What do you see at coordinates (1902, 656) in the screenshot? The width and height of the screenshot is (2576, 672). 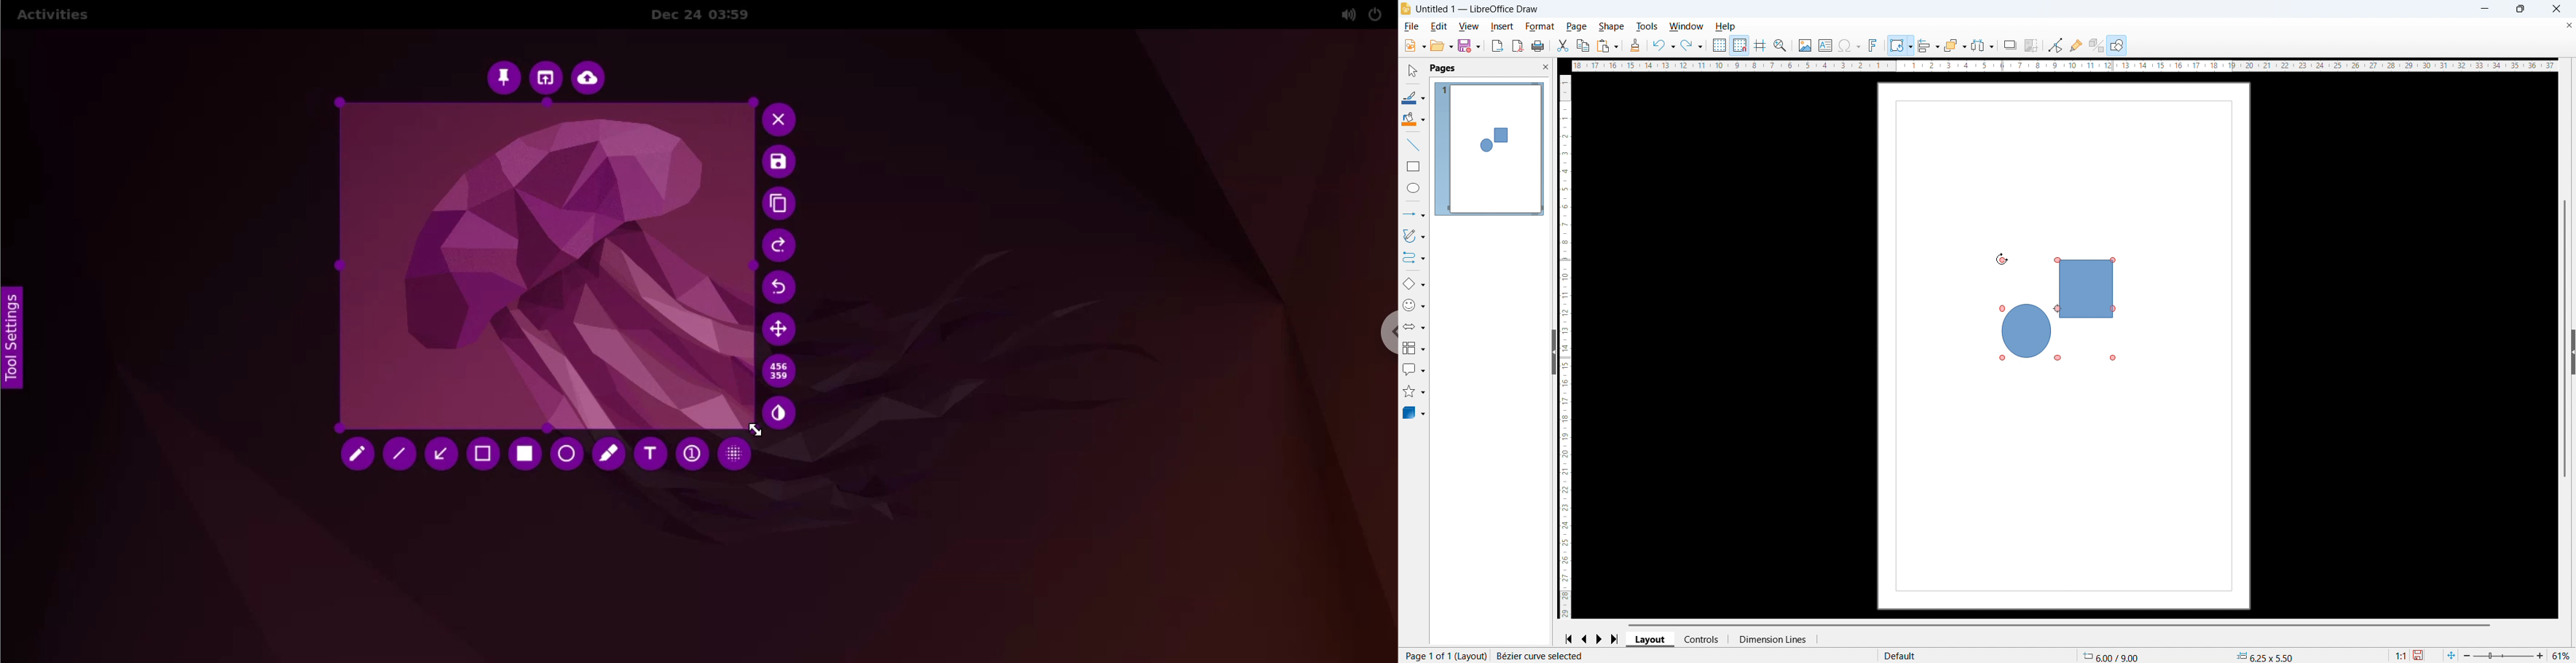 I see `Default page style ` at bounding box center [1902, 656].